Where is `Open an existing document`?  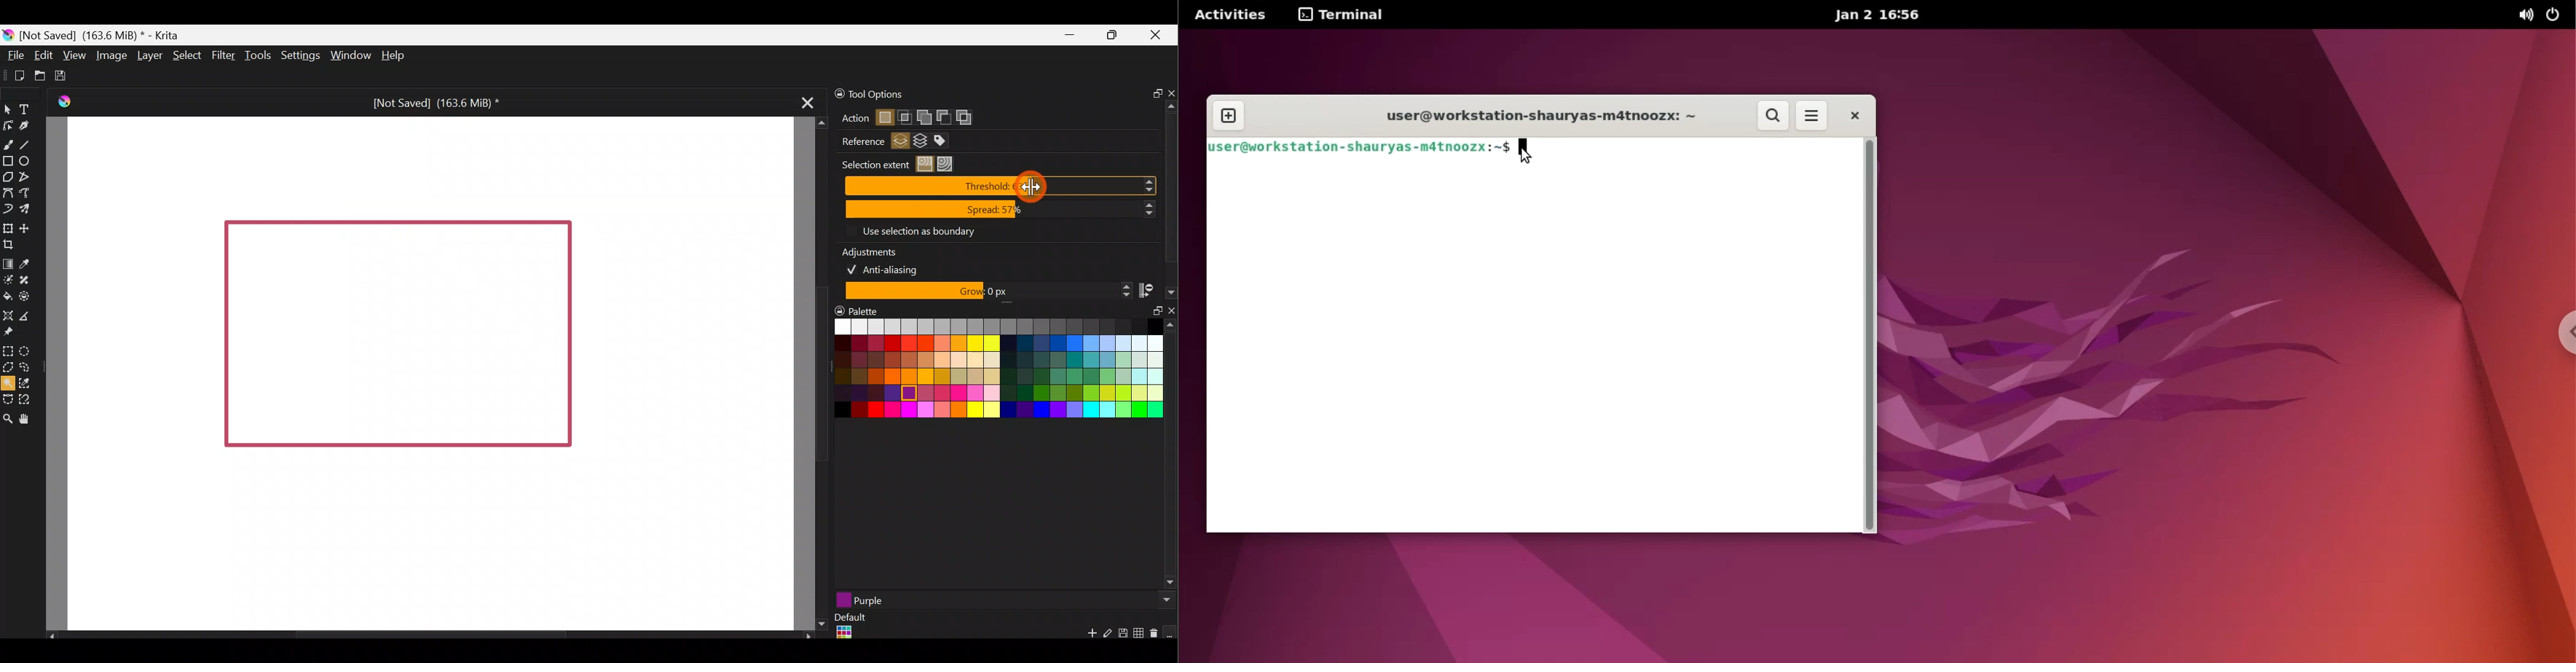 Open an existing document is located at coordinates (39, 74).